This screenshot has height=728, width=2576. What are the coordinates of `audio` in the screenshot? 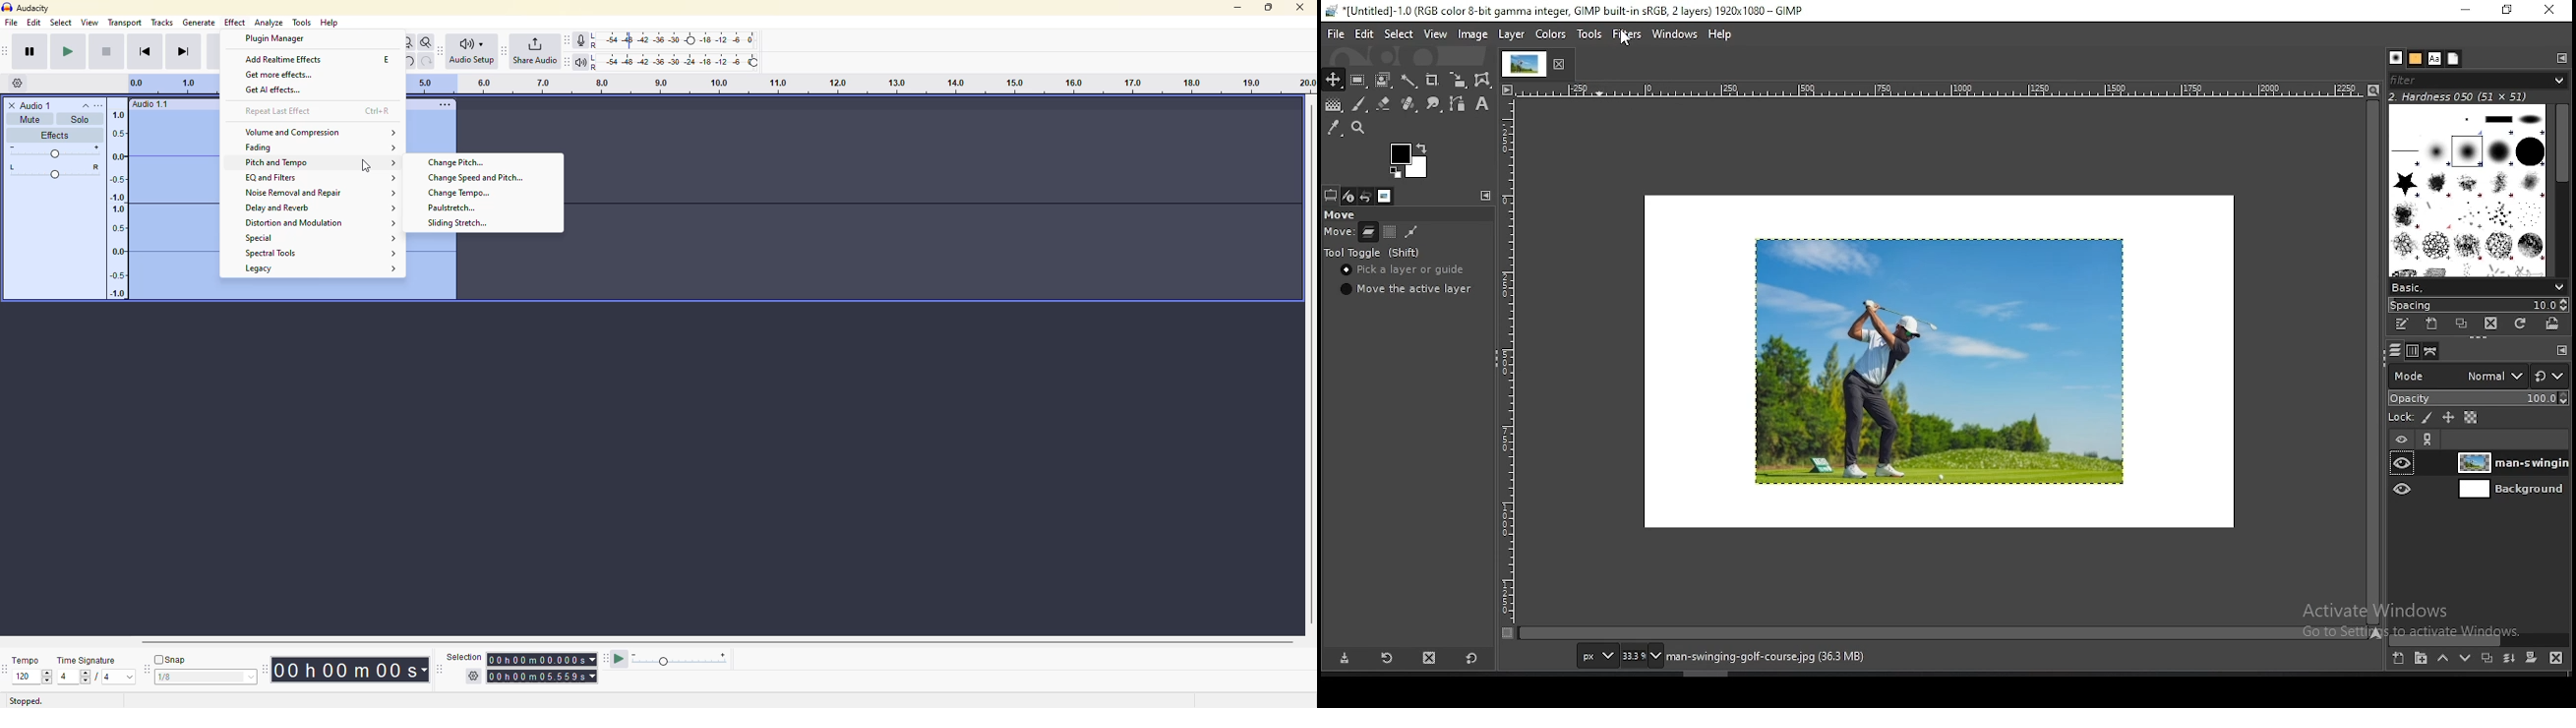 It's located at (151, 104).